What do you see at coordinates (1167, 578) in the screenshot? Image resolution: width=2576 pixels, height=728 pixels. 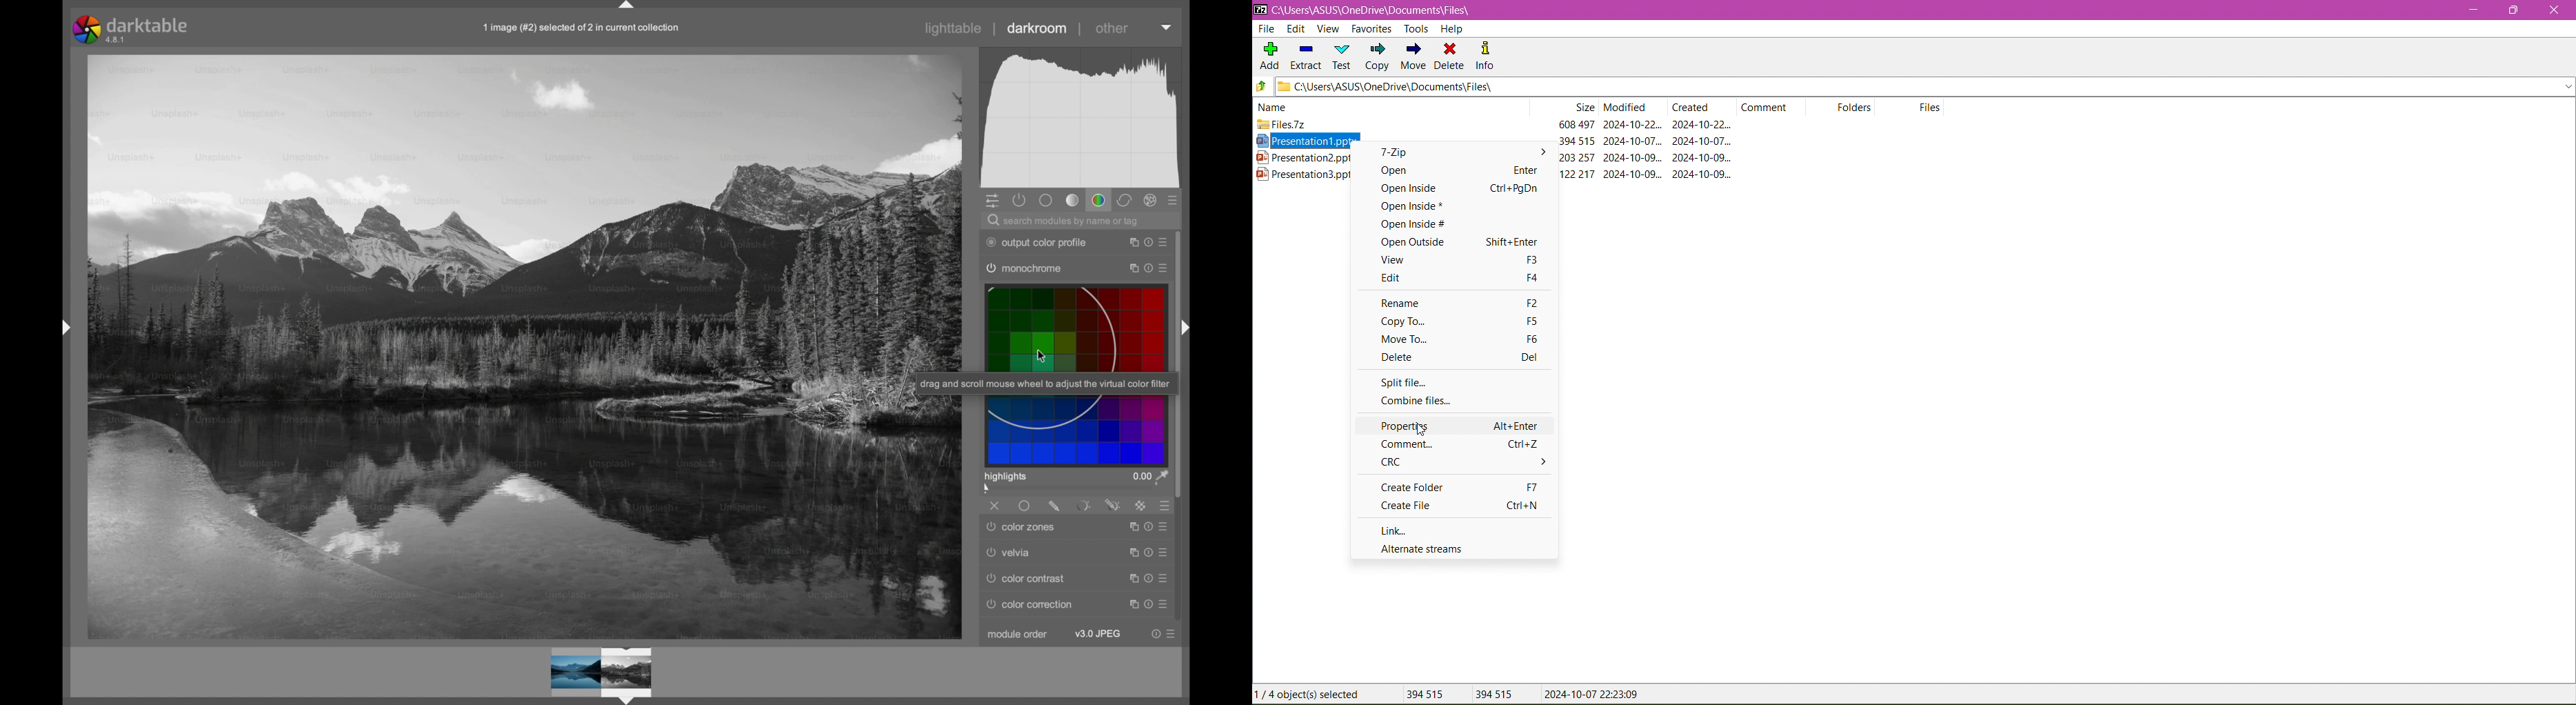 I see `presets` at bounding box center [1167, 578].